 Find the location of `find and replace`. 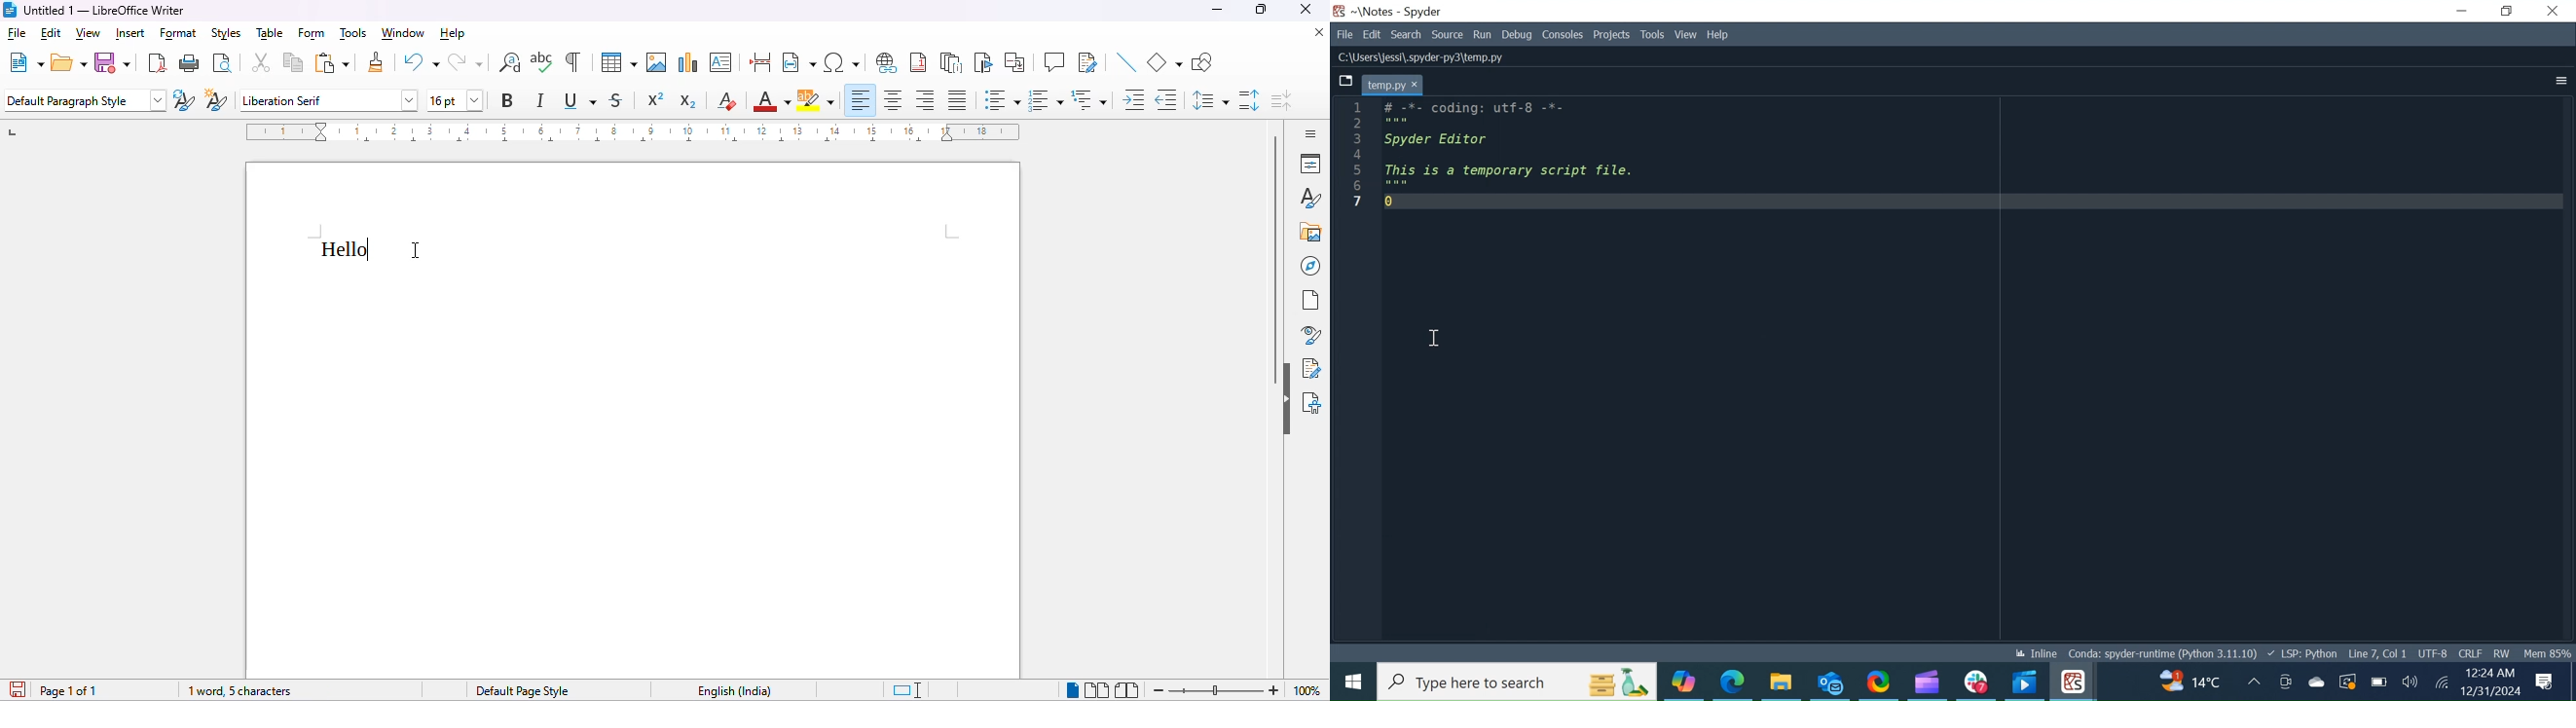

find and replace is located at coordinates (510, 62).